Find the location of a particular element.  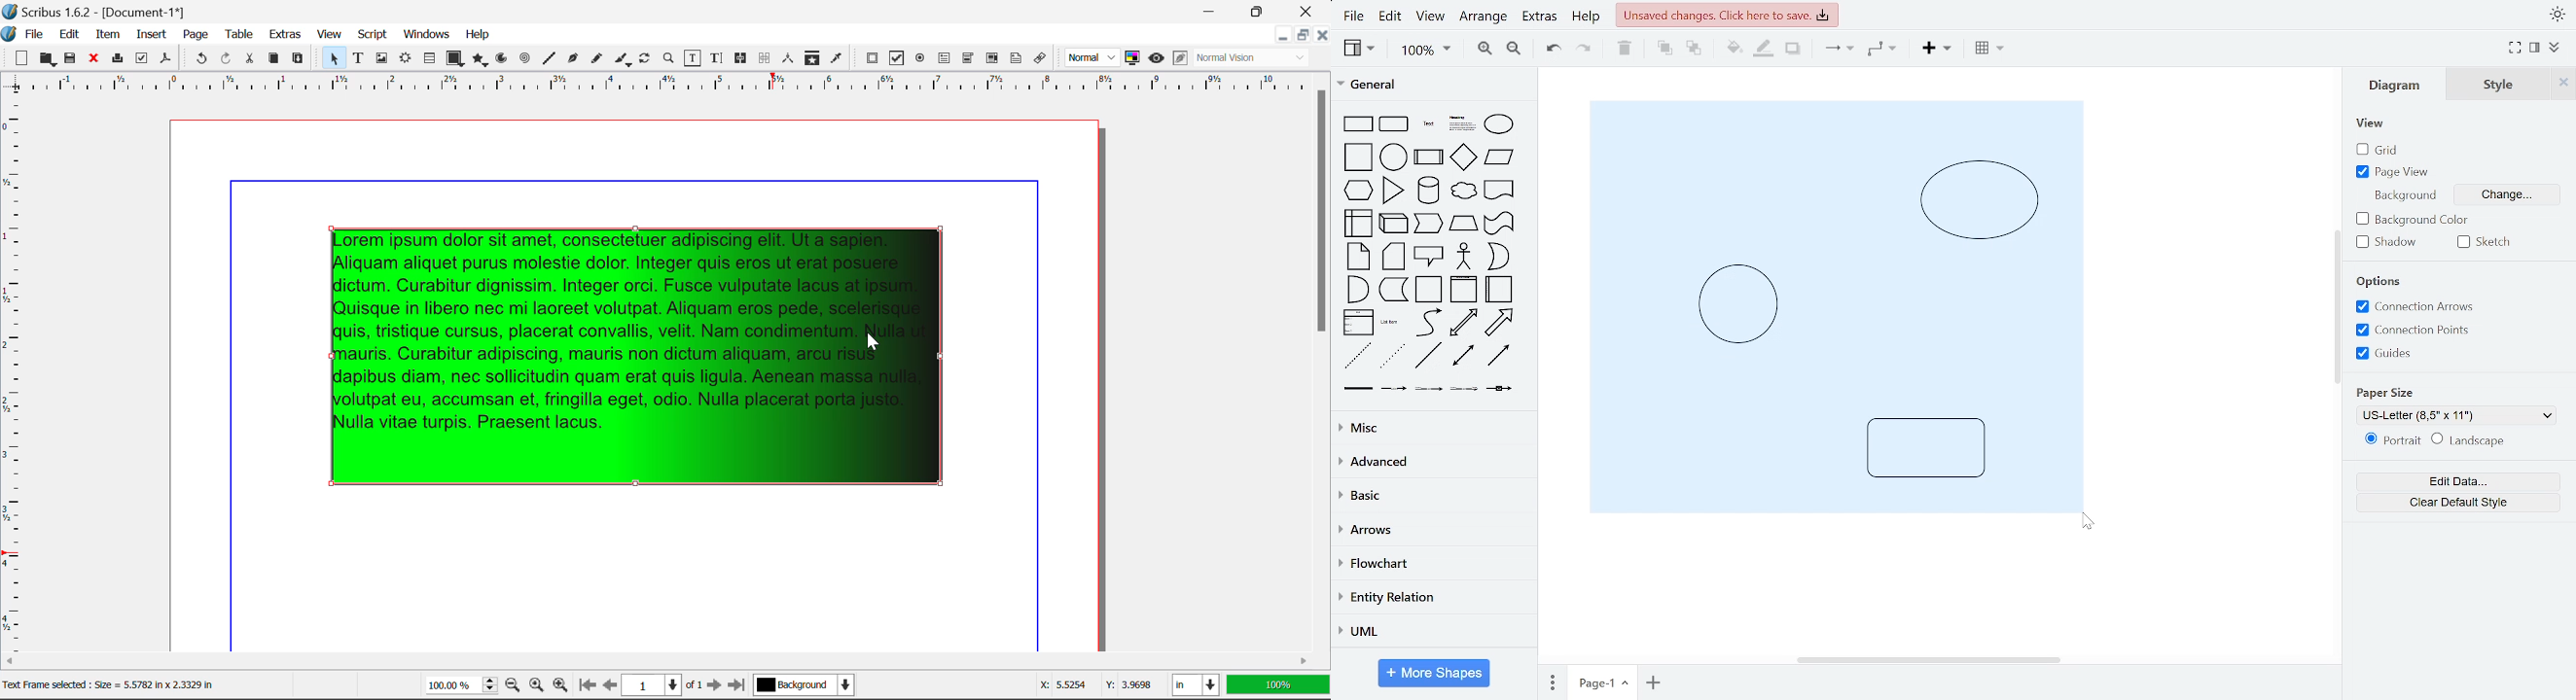

circle is located at coordinates (1394, 157).